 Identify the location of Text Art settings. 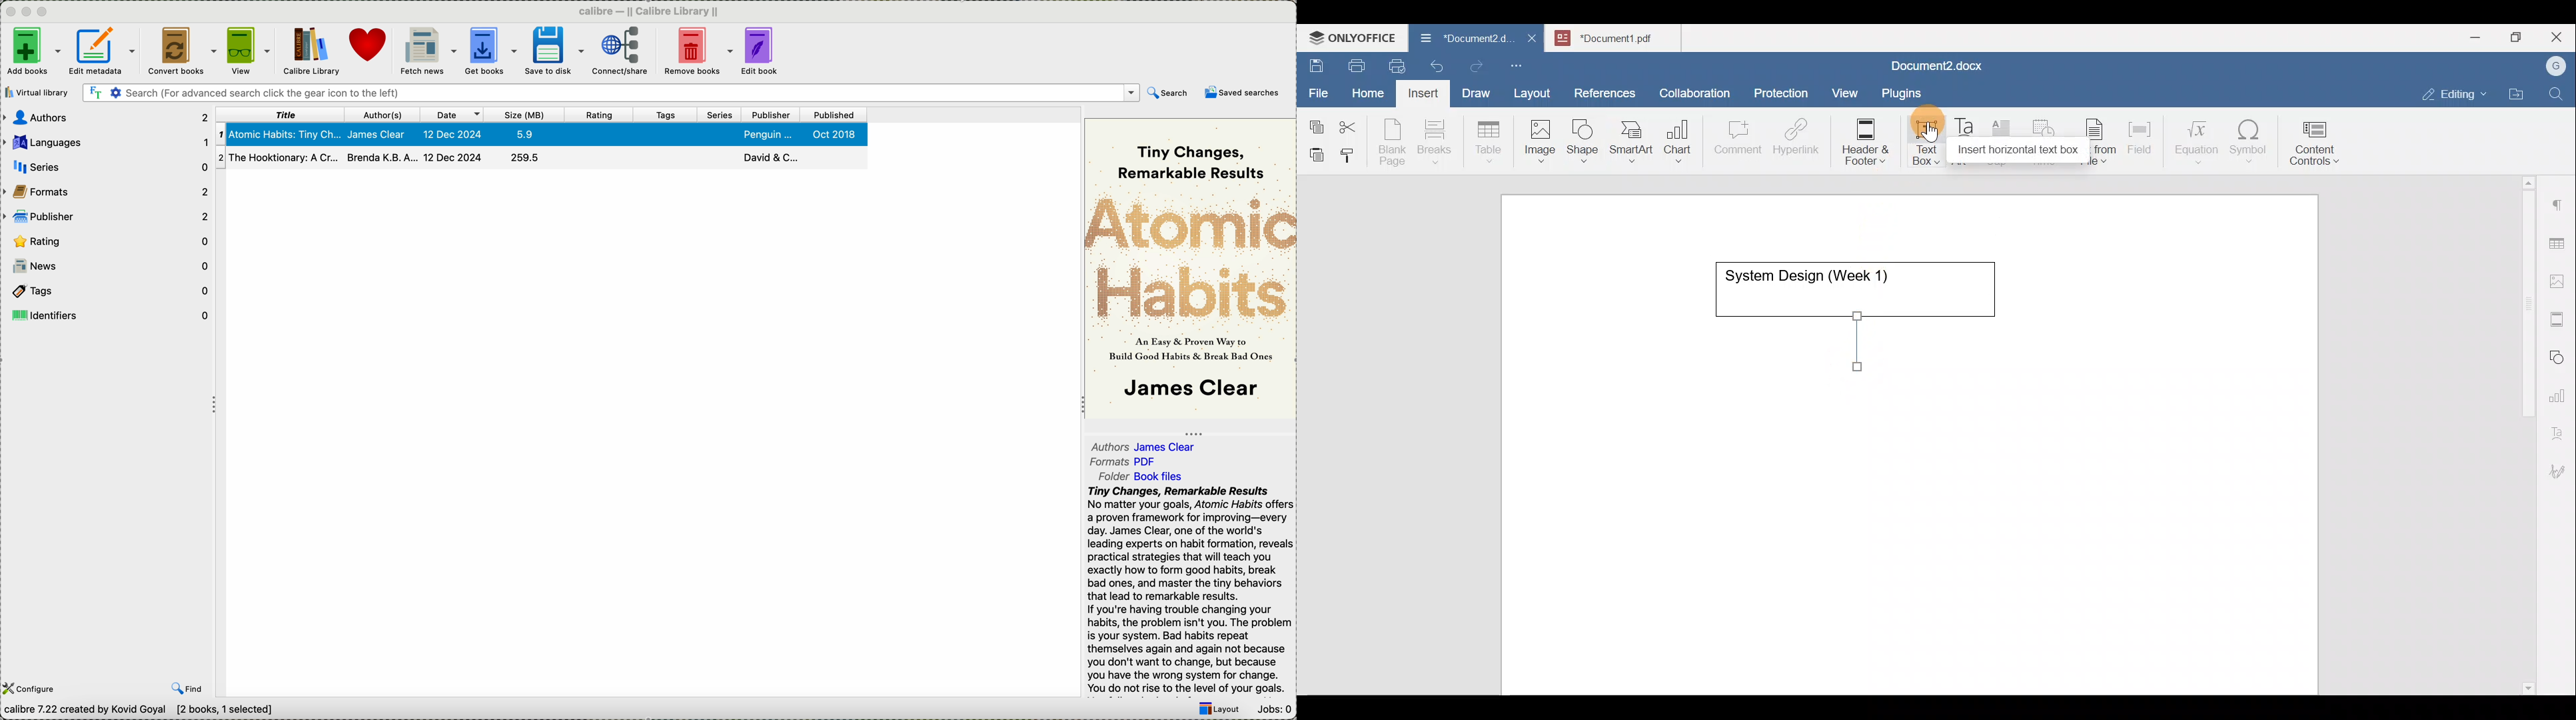
(2559, 428).